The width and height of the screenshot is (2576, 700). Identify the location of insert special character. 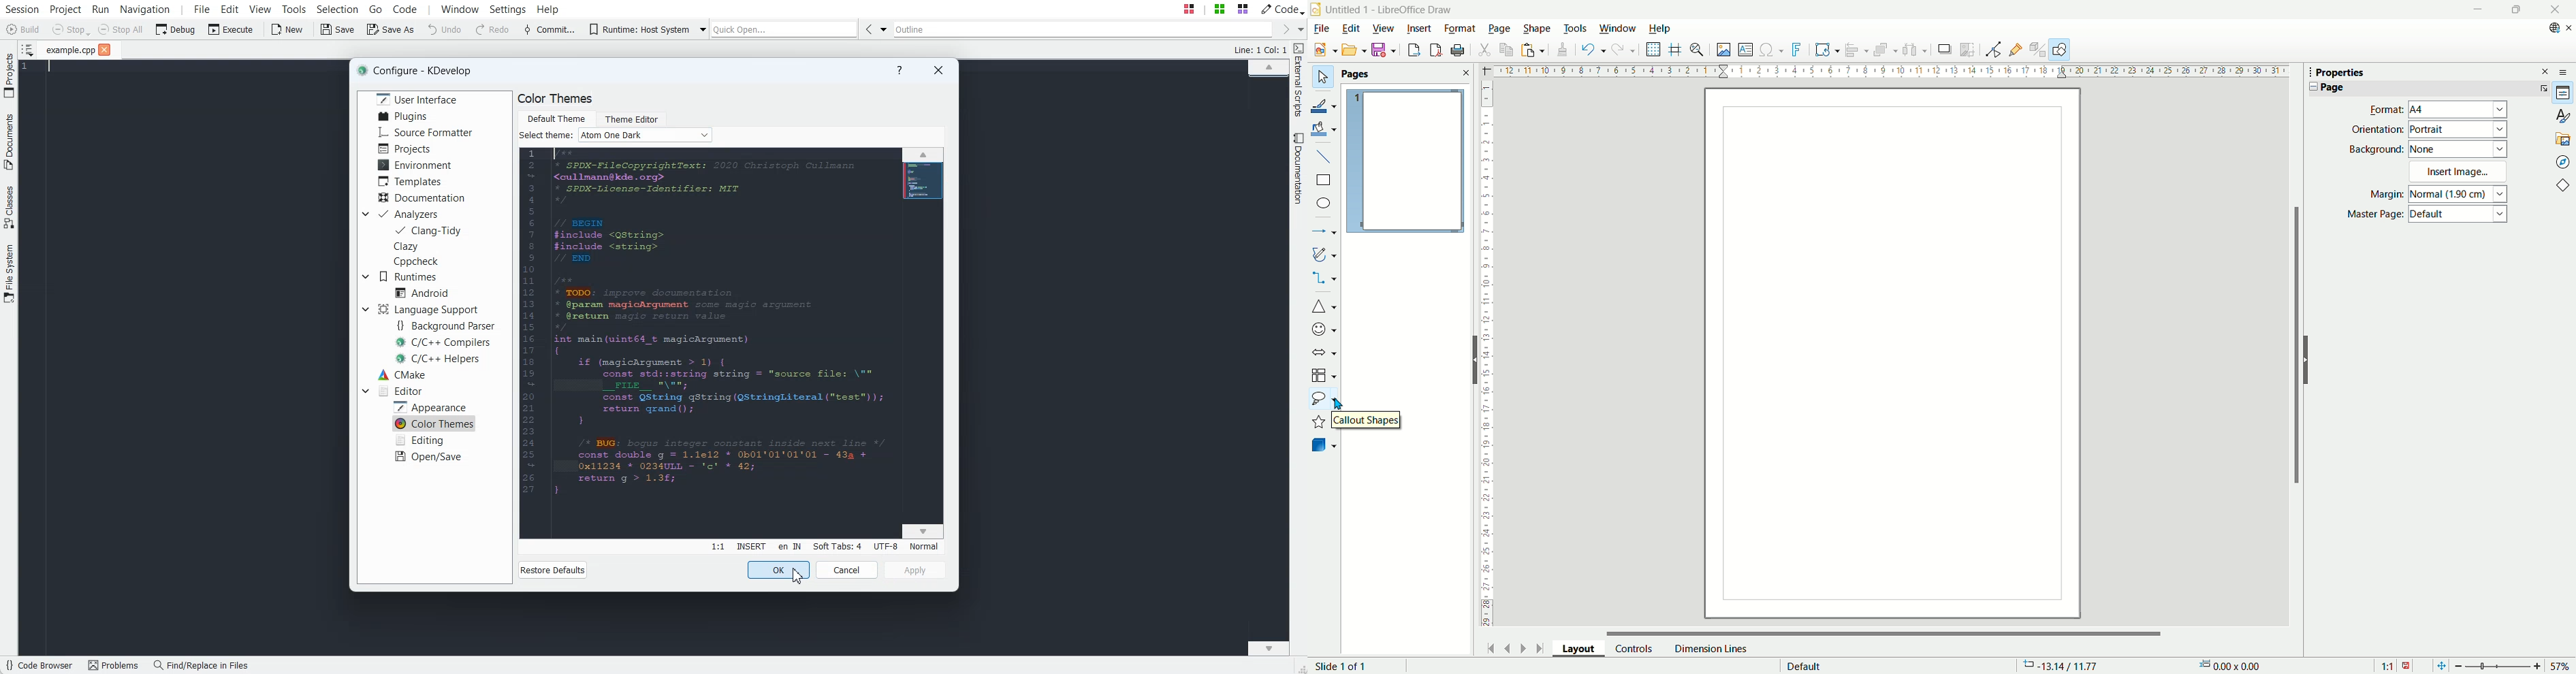
(1773, 49).